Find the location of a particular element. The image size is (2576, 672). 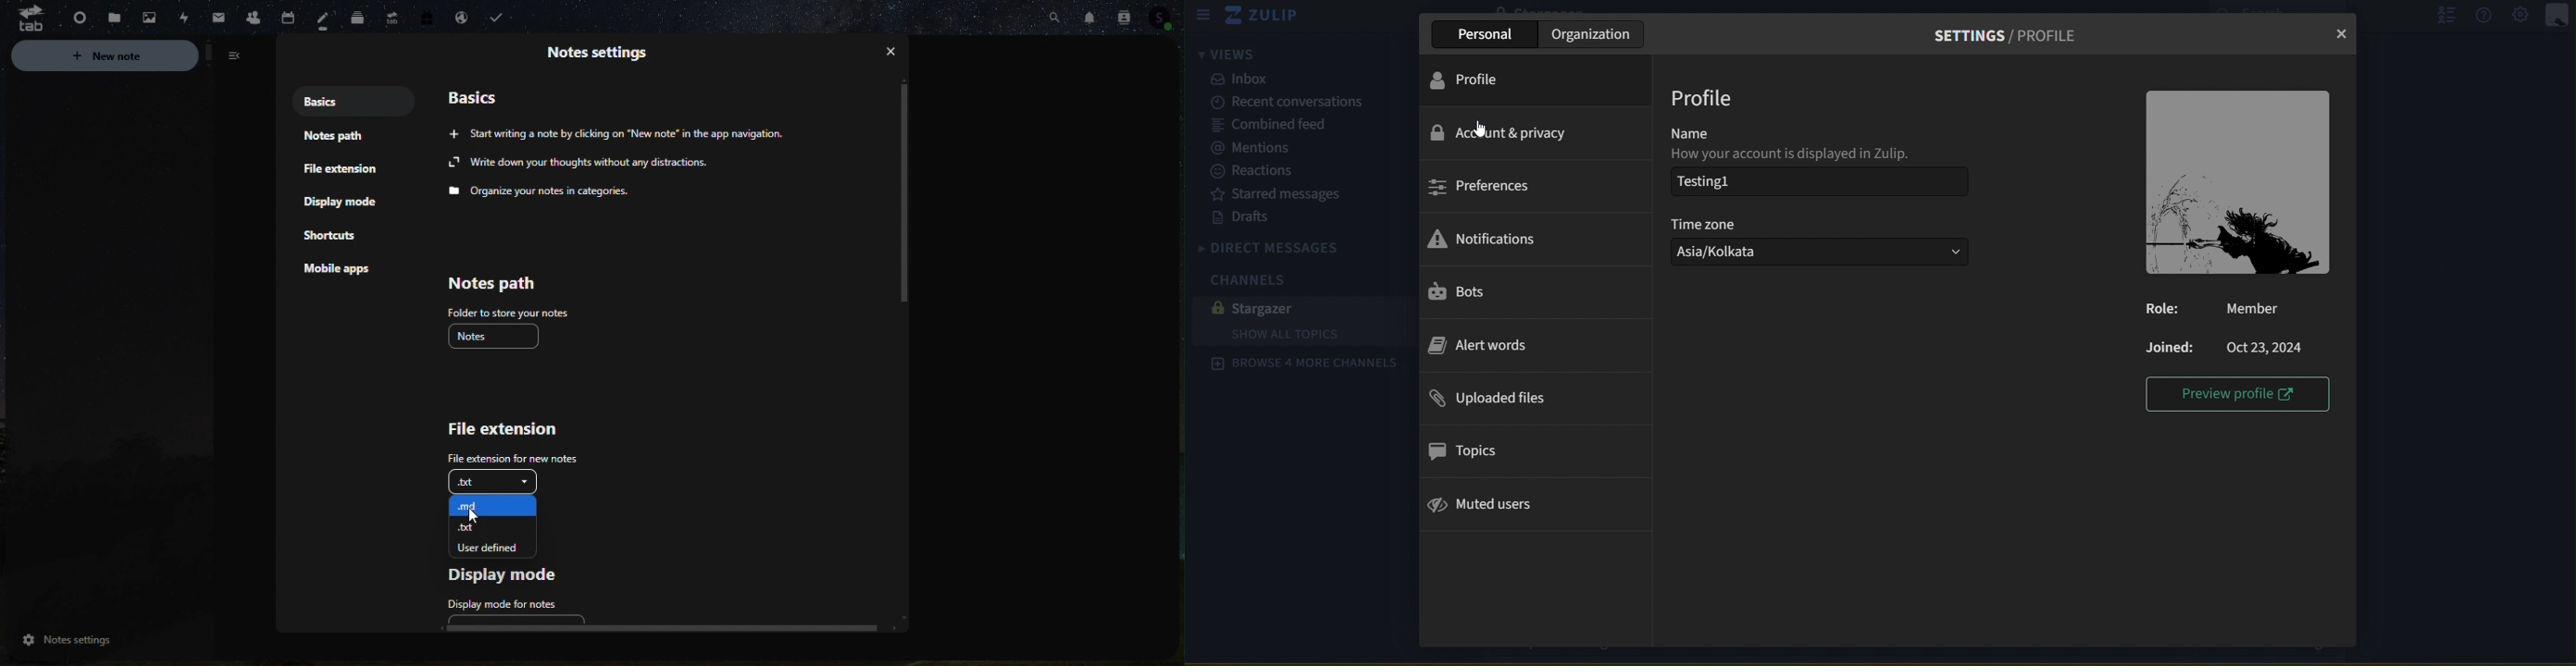

reactions is located at coordinates (1267, 171).